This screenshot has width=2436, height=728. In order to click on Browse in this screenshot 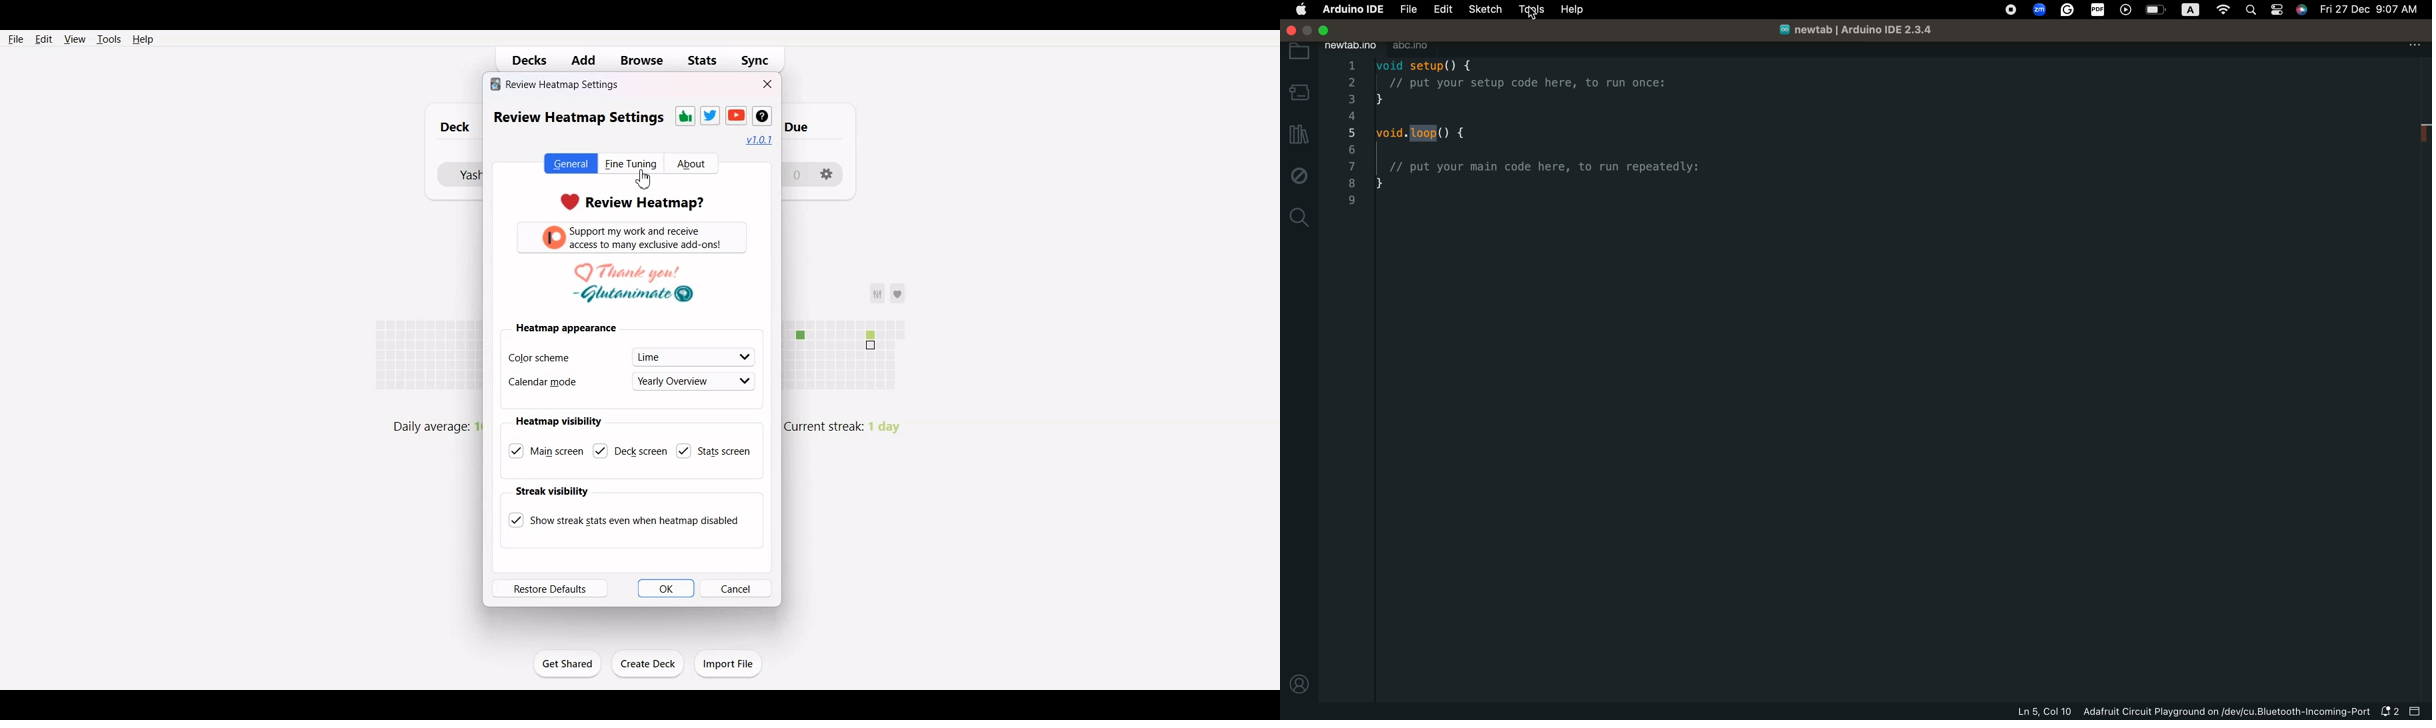, I will do `click(641, 61)`.